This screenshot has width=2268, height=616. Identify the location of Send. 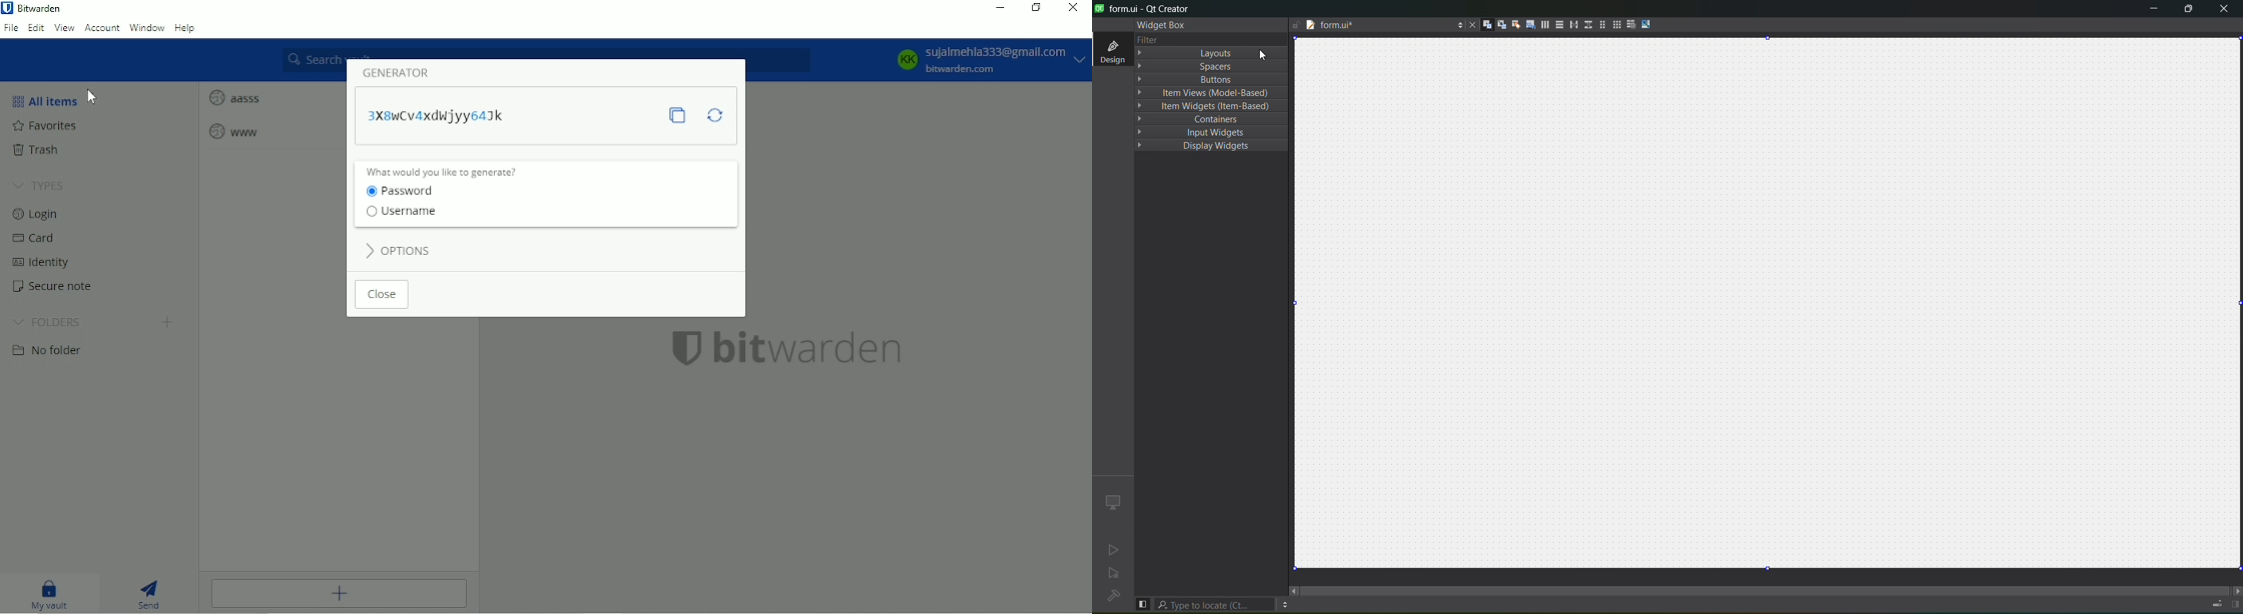
(152, 594).